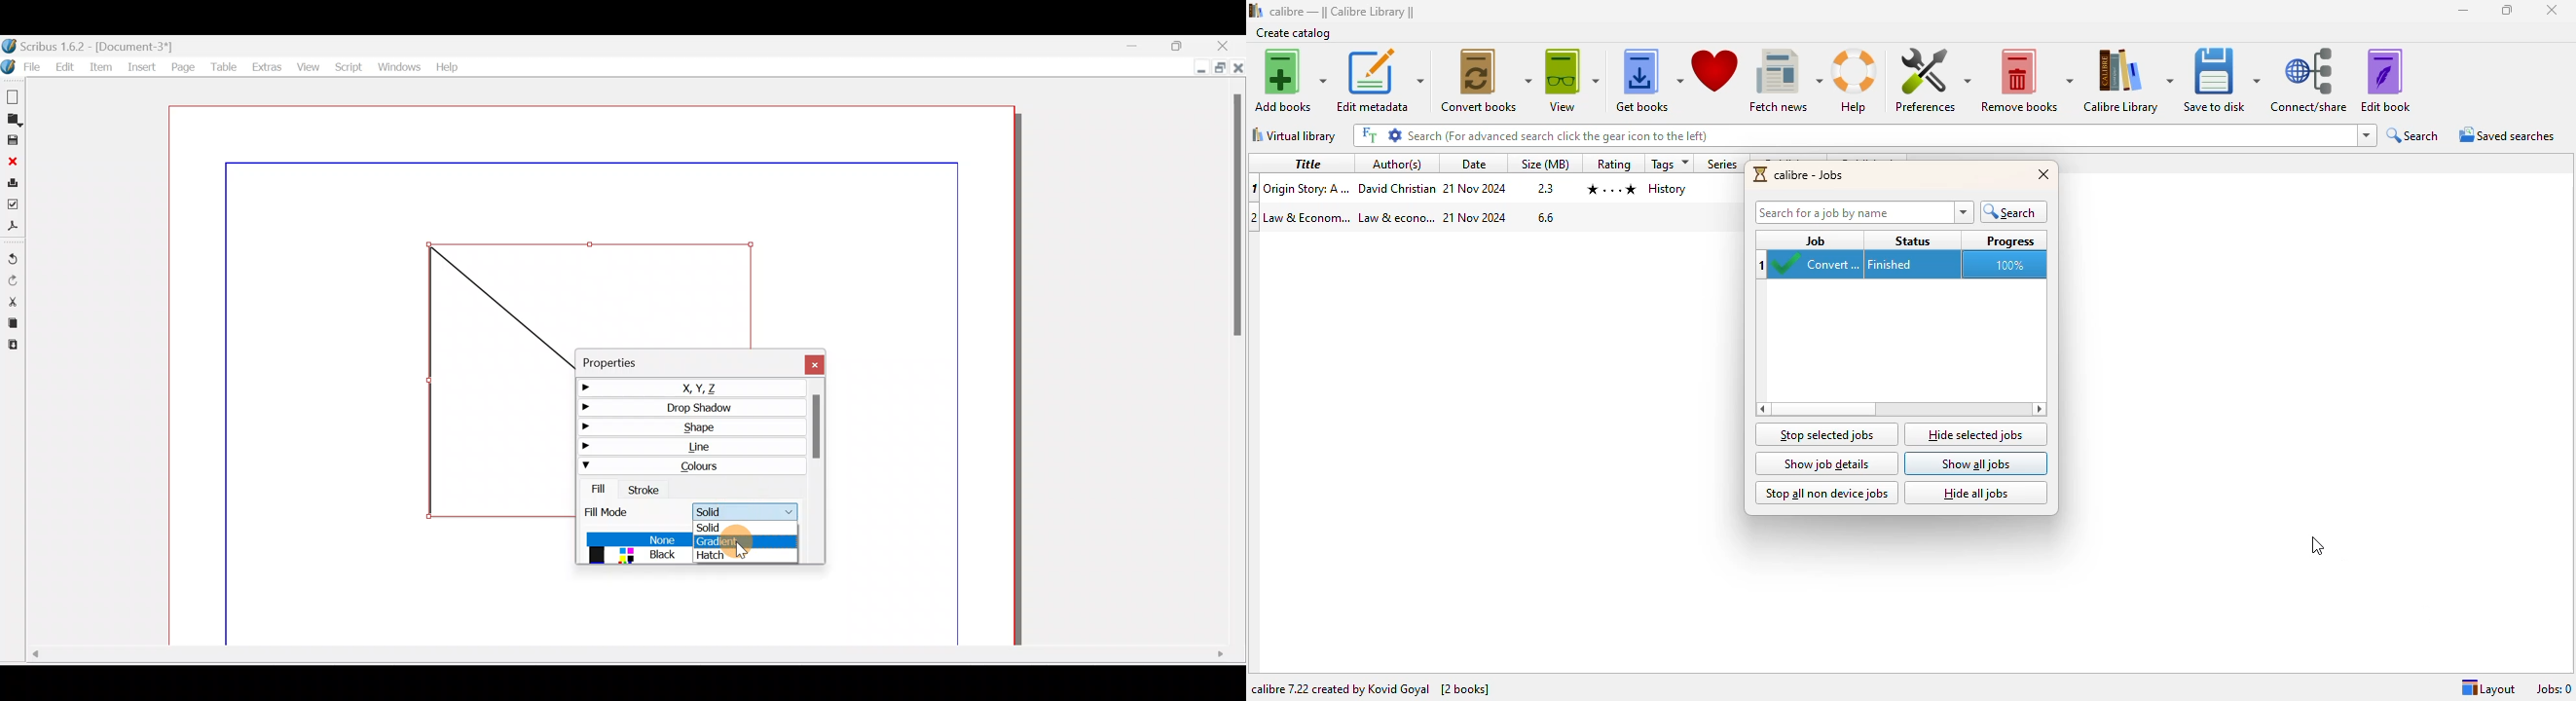 This screenshot has height=728, width=2576. I want to click on Insert, so click(141, 69).